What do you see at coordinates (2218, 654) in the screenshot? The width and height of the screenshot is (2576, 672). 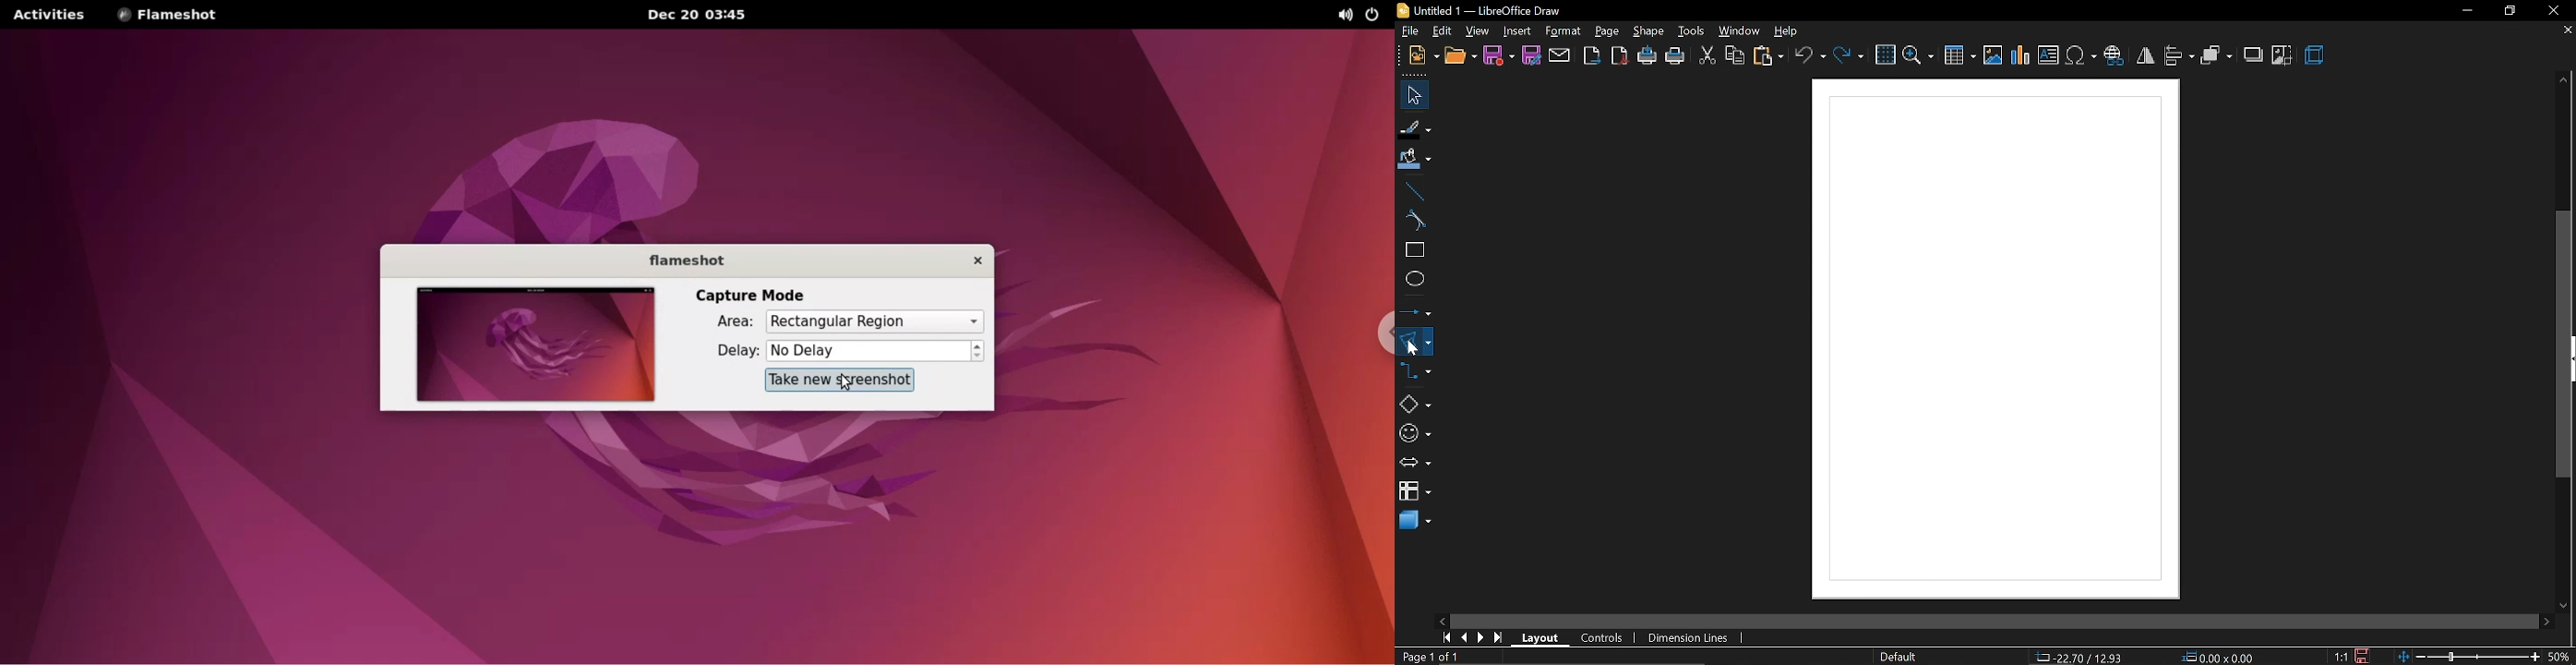 I see `position 00X00` at bounding box center [2218, 654].